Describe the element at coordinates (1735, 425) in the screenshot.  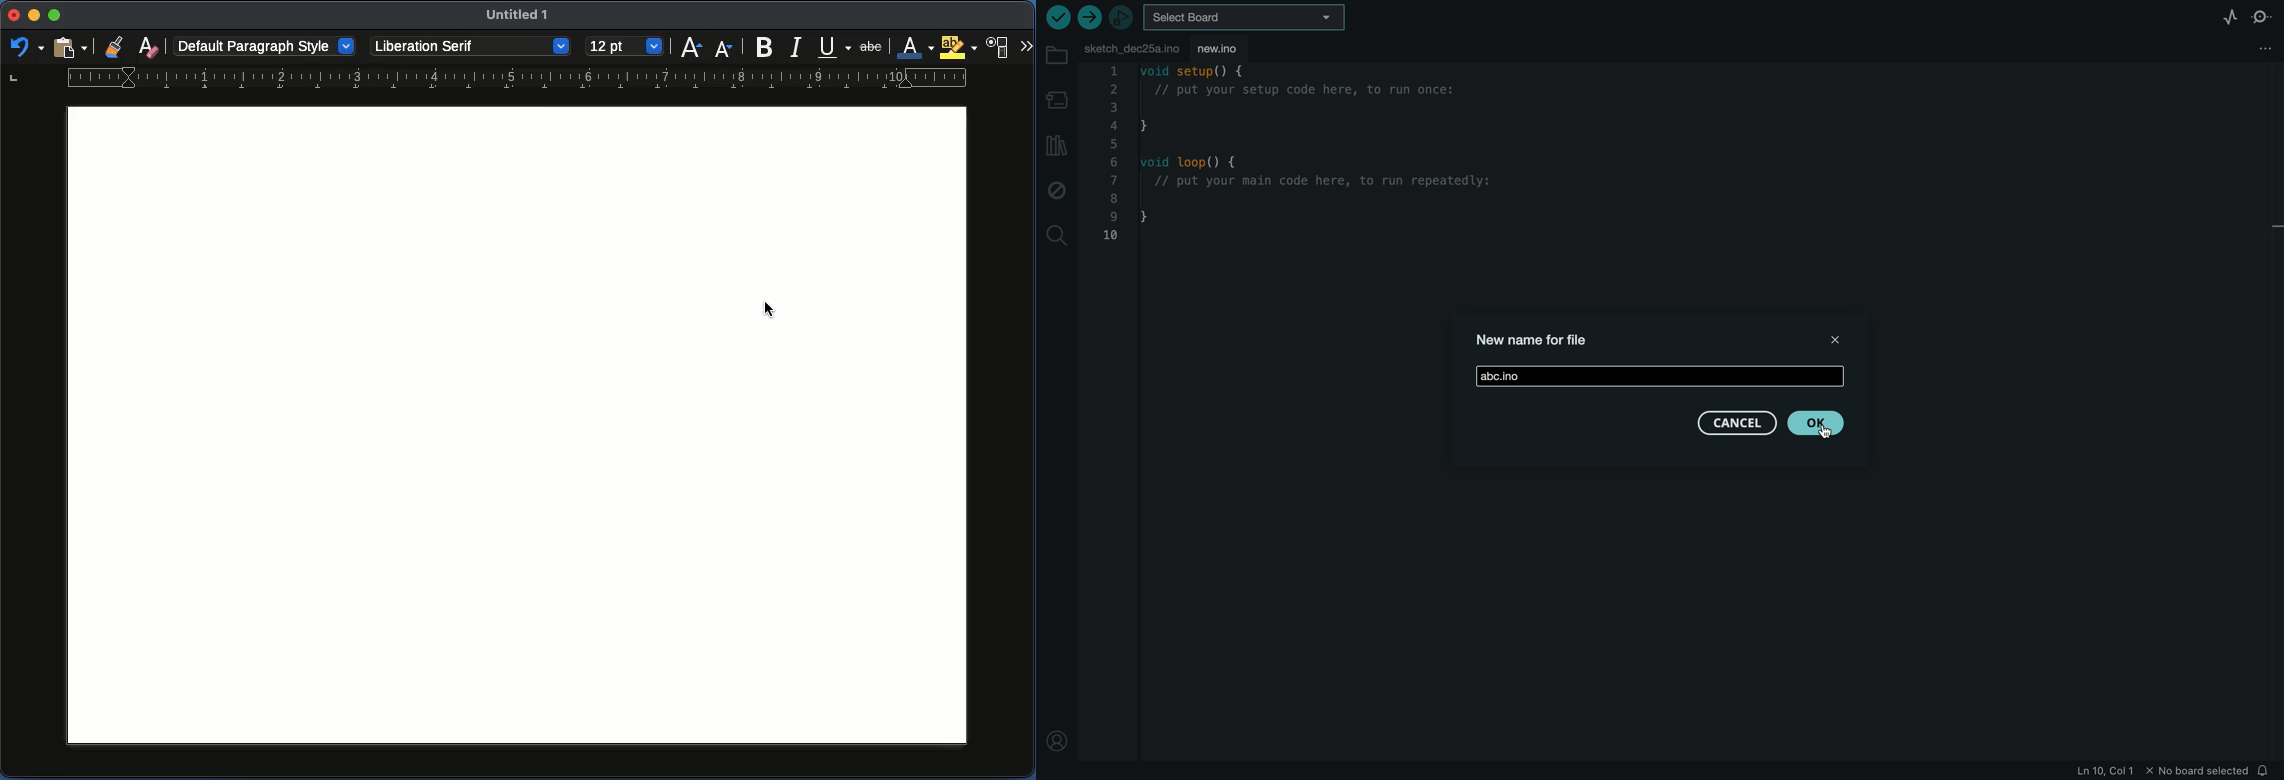
I see `cancel` at that location.